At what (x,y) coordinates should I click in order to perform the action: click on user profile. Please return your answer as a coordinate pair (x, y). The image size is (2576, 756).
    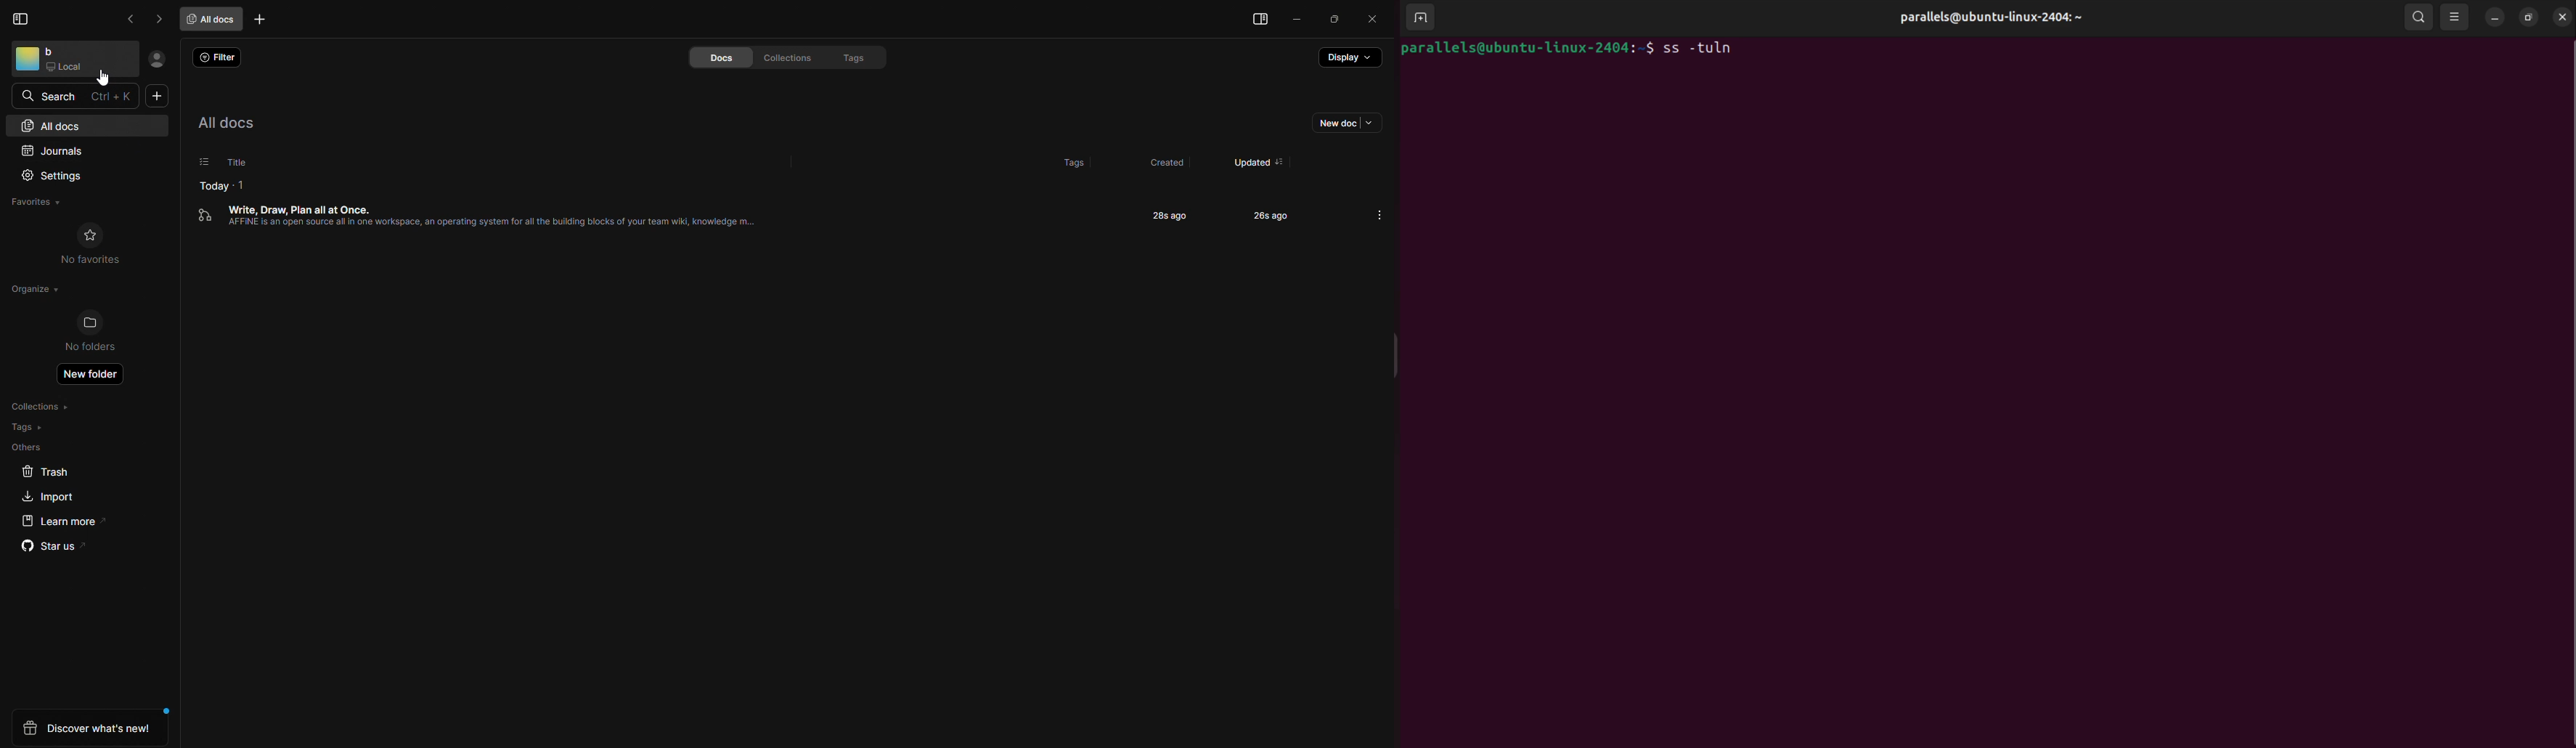
    Looking at the image, I should click on (2005, 19).